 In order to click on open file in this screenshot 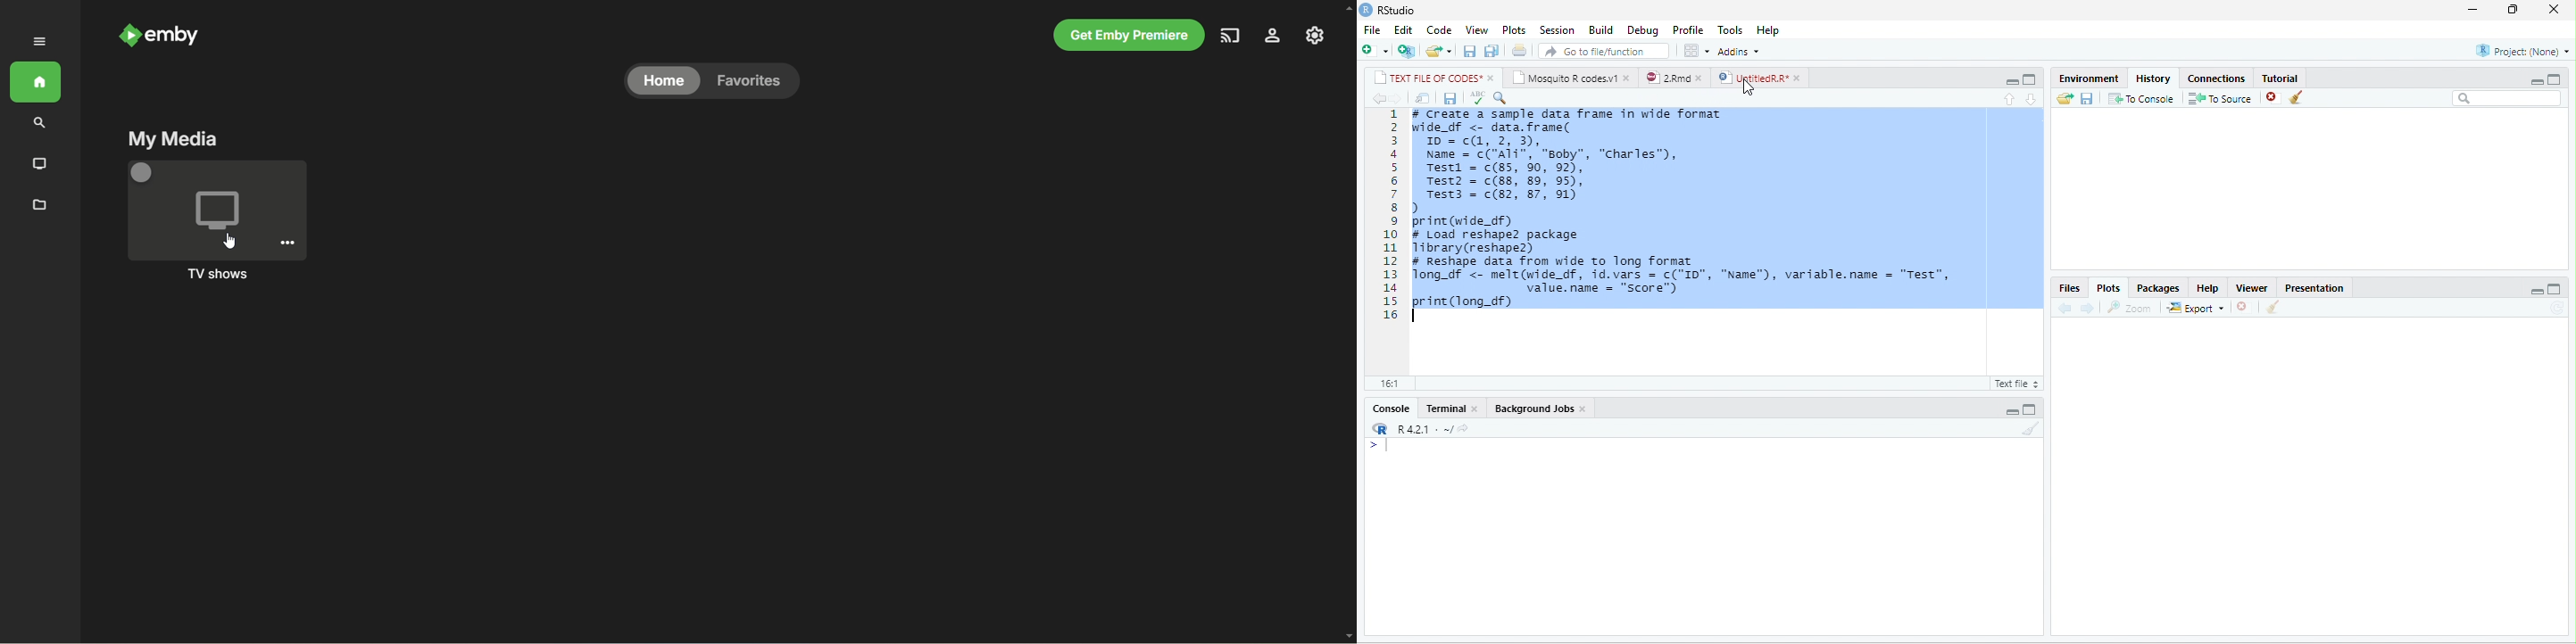, I will do `click(1439, 51)`.